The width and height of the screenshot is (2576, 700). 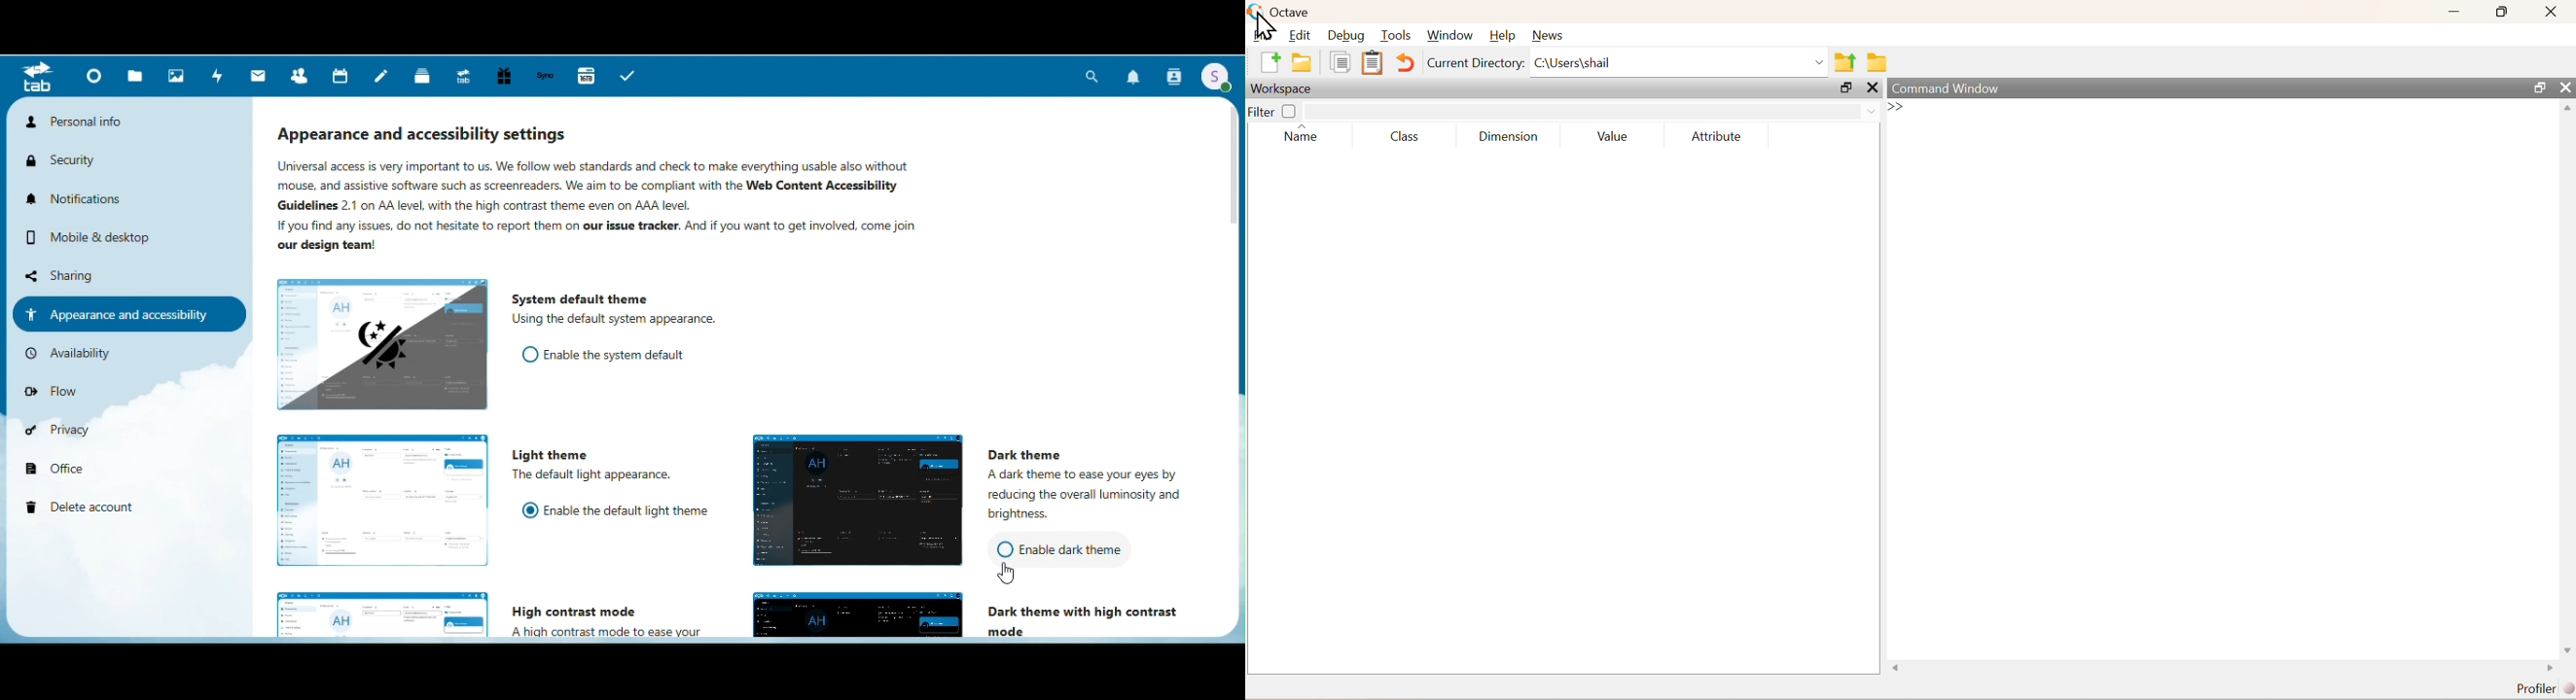 What do you see at coordinates (340, 76) in the screenshot?
I see `Calendar` at bounding box center [340, 76].